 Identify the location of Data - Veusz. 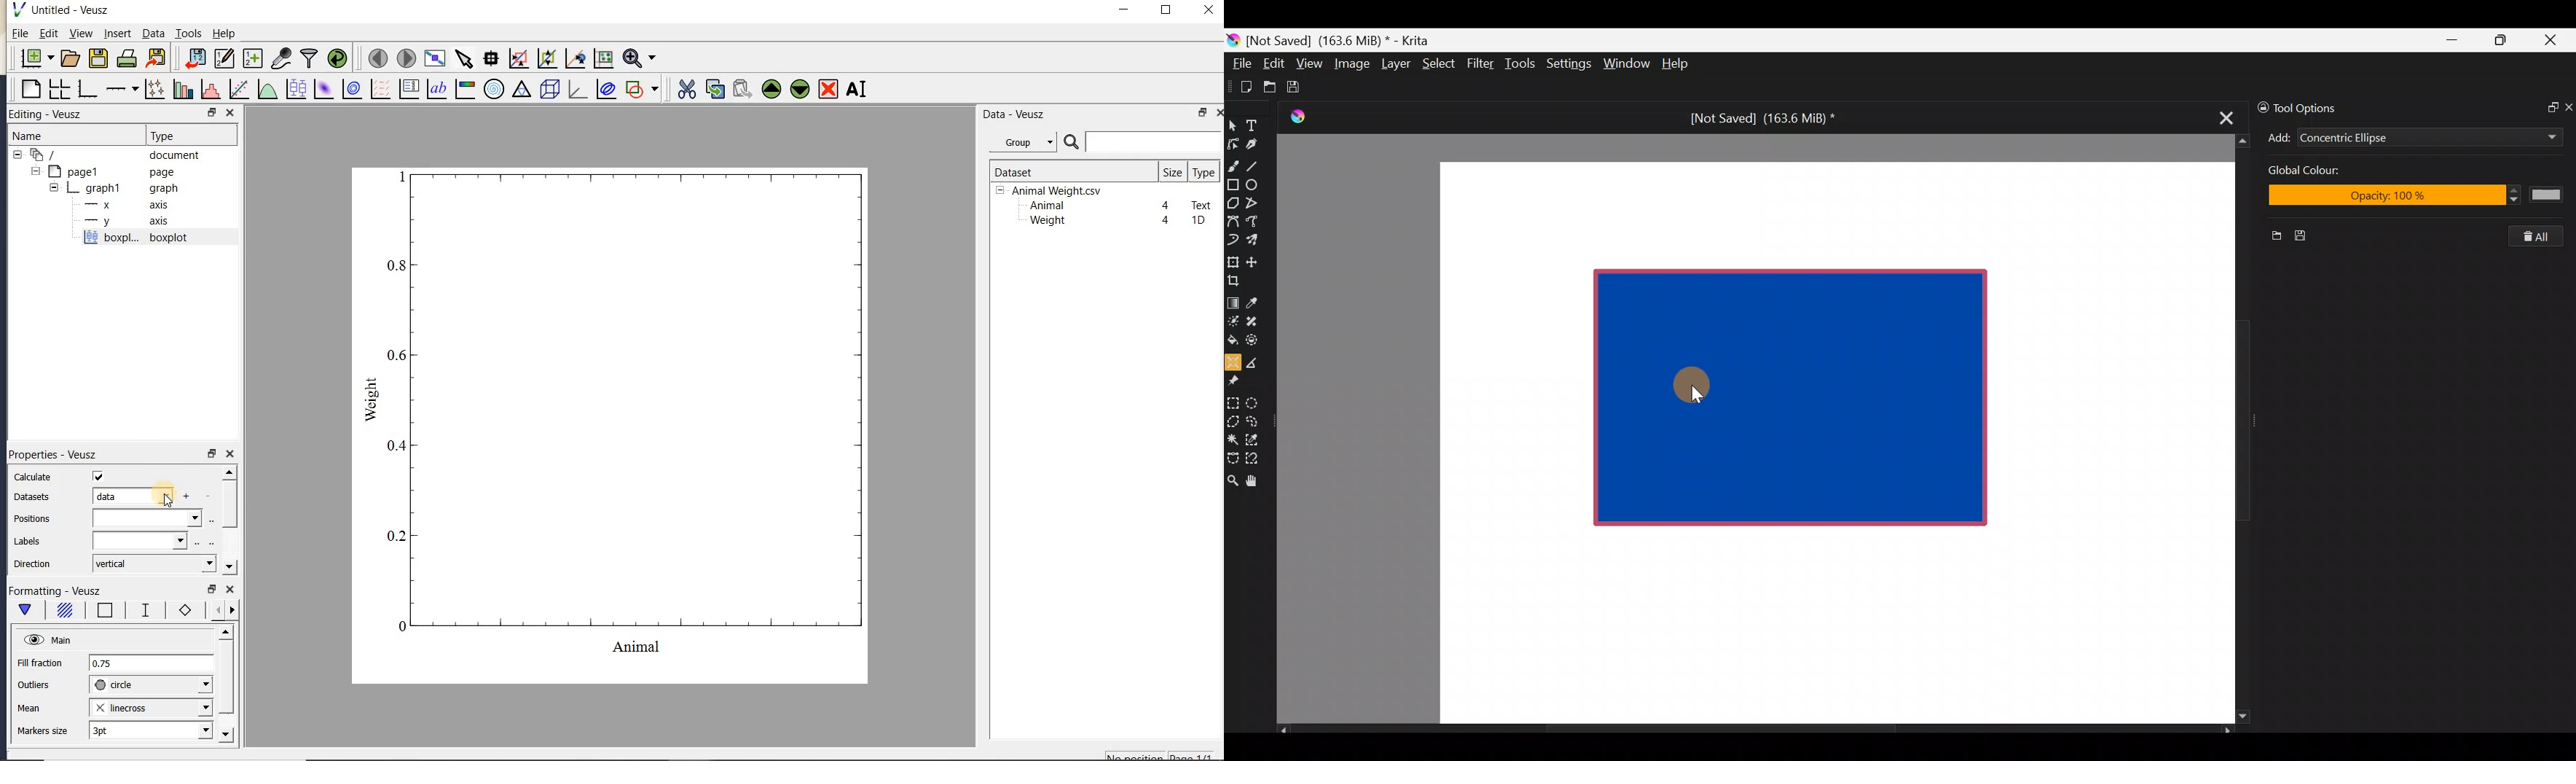
(1026, 143).